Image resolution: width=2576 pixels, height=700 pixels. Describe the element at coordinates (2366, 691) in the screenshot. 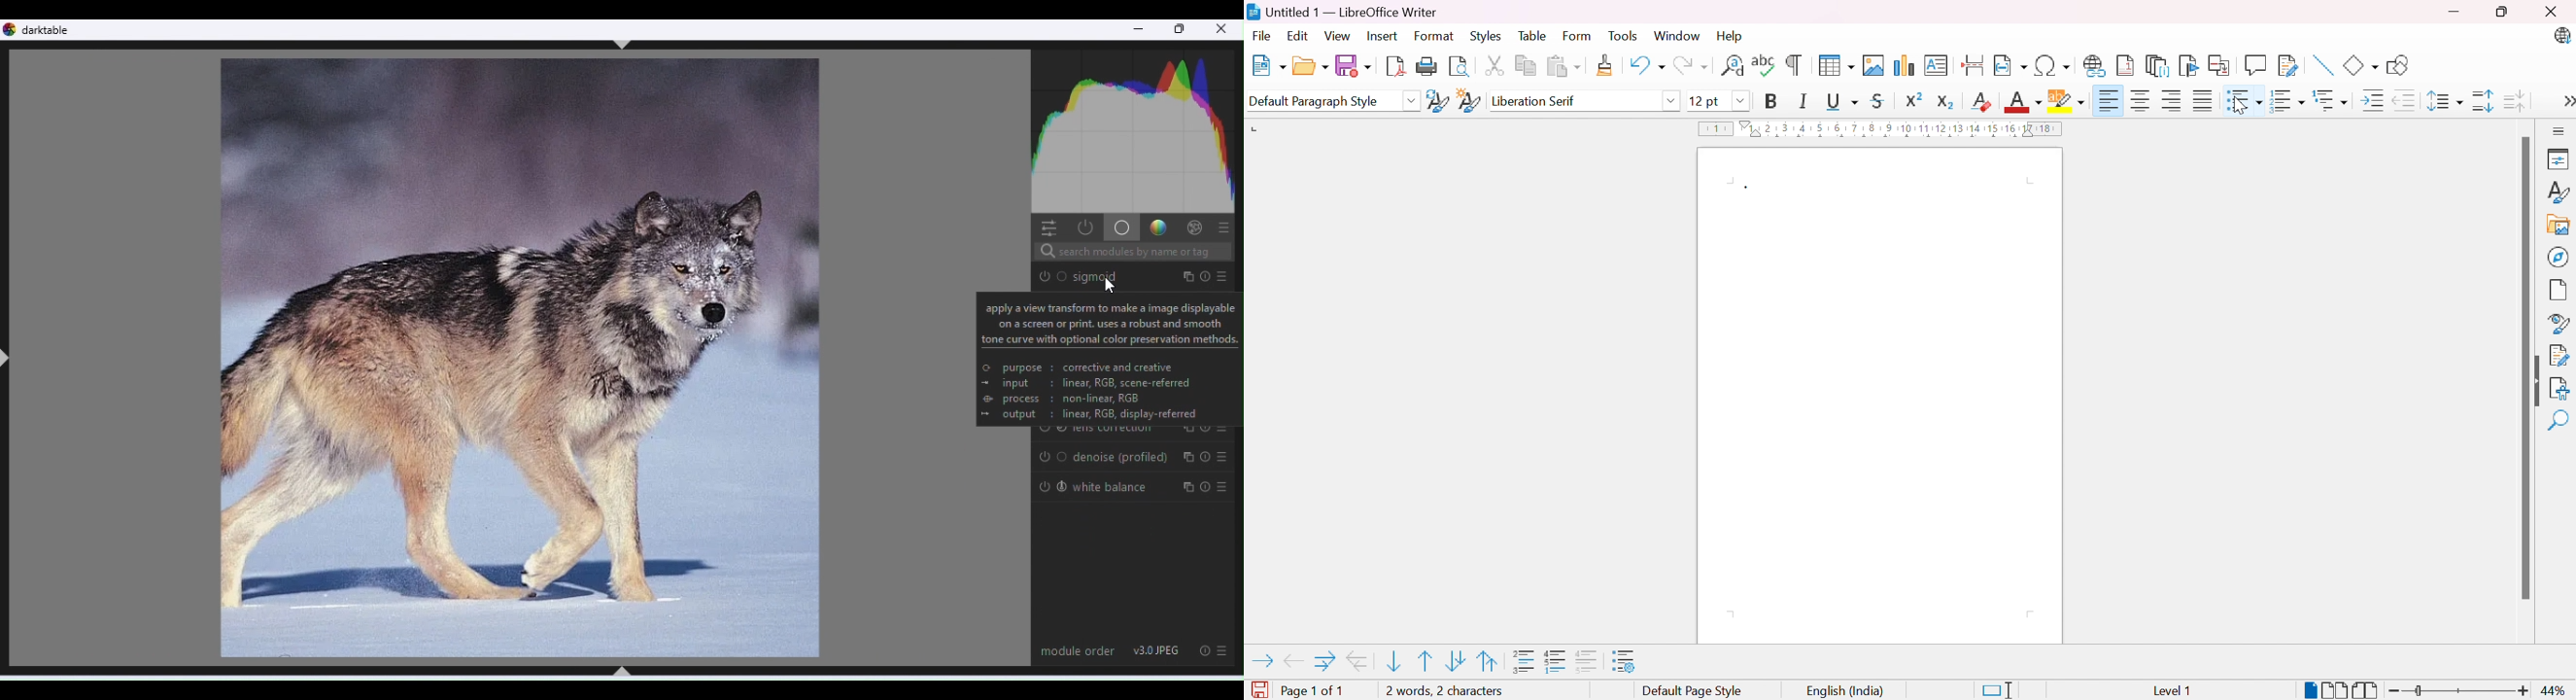

I see `Book view` at that location.